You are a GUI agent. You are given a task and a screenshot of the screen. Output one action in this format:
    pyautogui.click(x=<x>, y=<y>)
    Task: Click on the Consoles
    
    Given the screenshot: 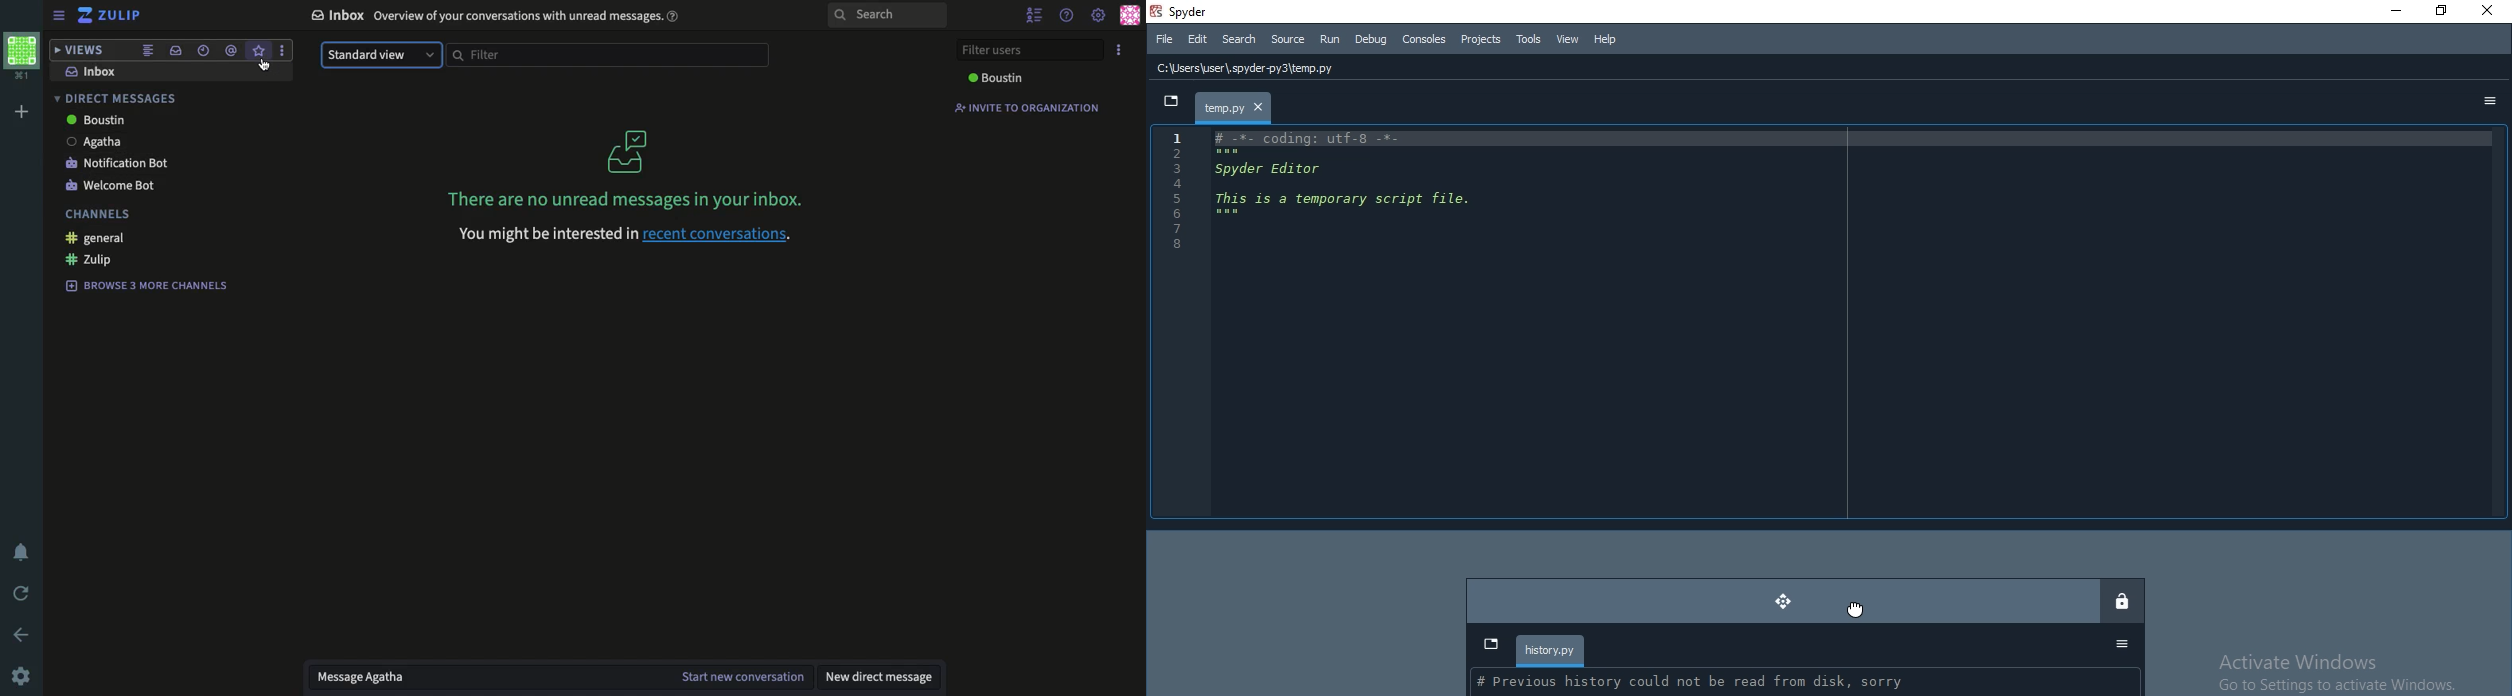 What is the action you would take?
    pyautogui.click(x=1425, y=39)
    